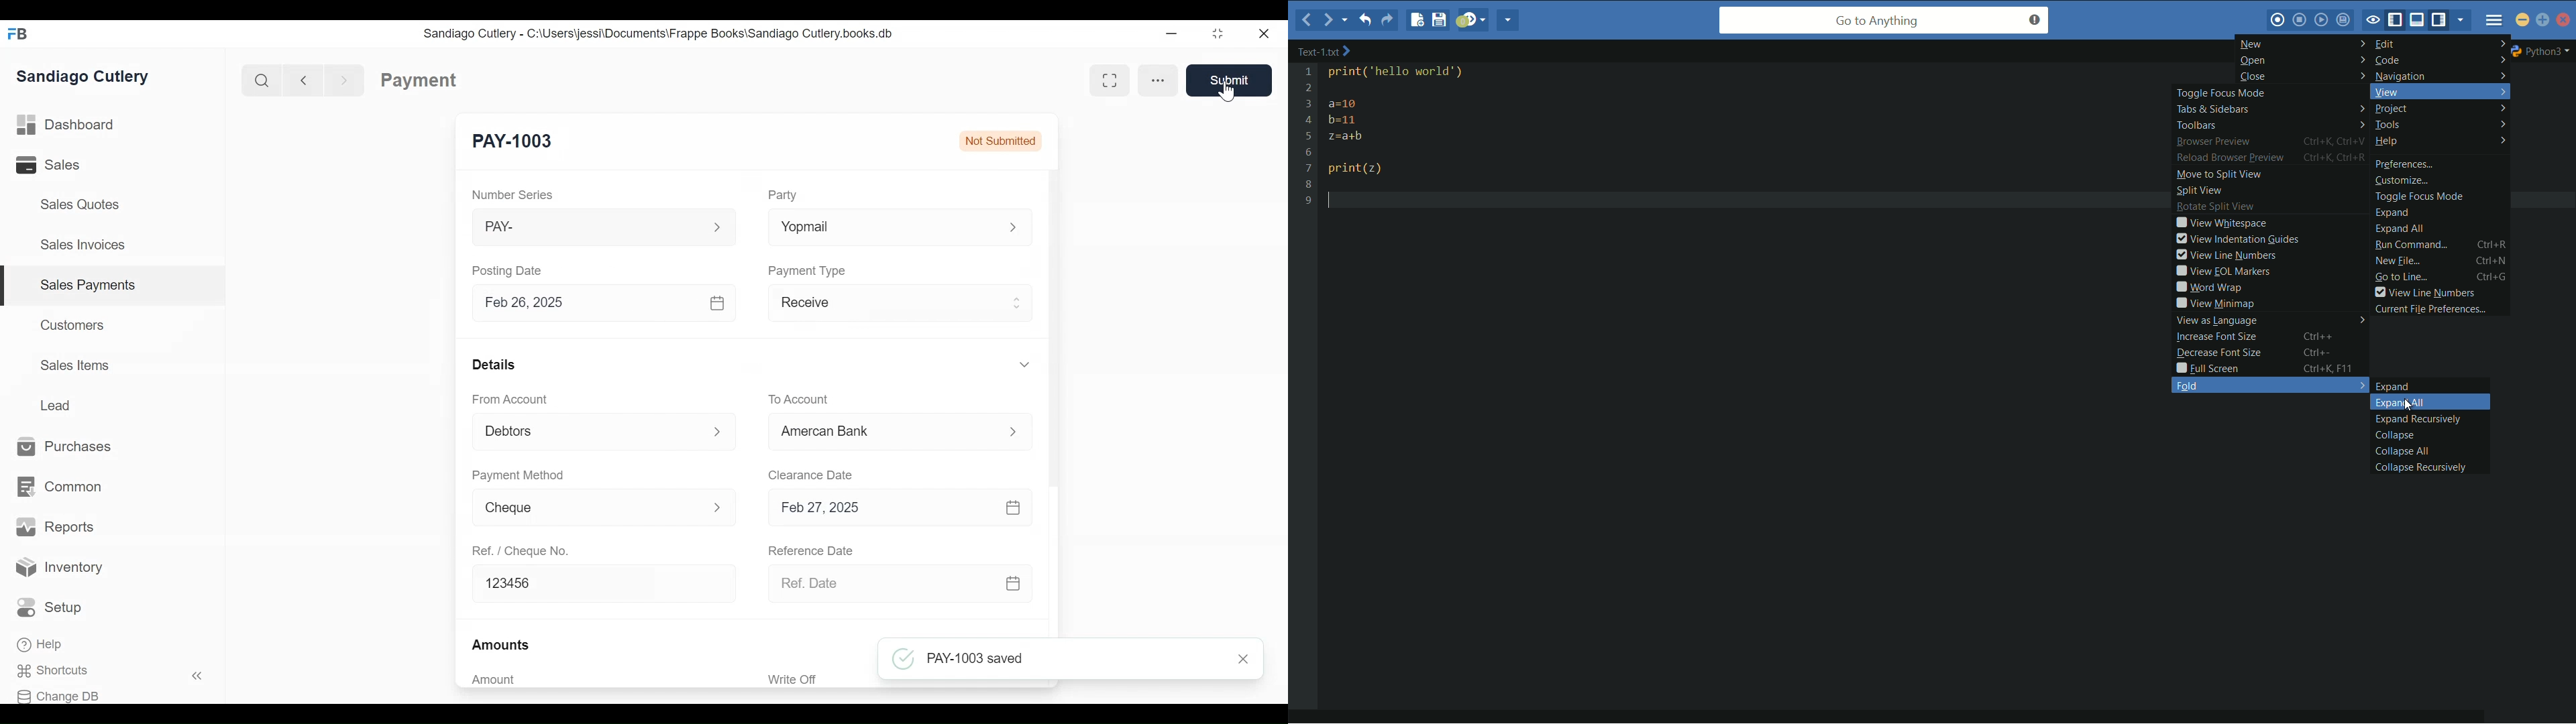 The height and width of the screenshot is (728, 2576). What do you see at coordinates (1018, 304) in the screenshot?
I see `Expand` at bounding box center [1018, 304].